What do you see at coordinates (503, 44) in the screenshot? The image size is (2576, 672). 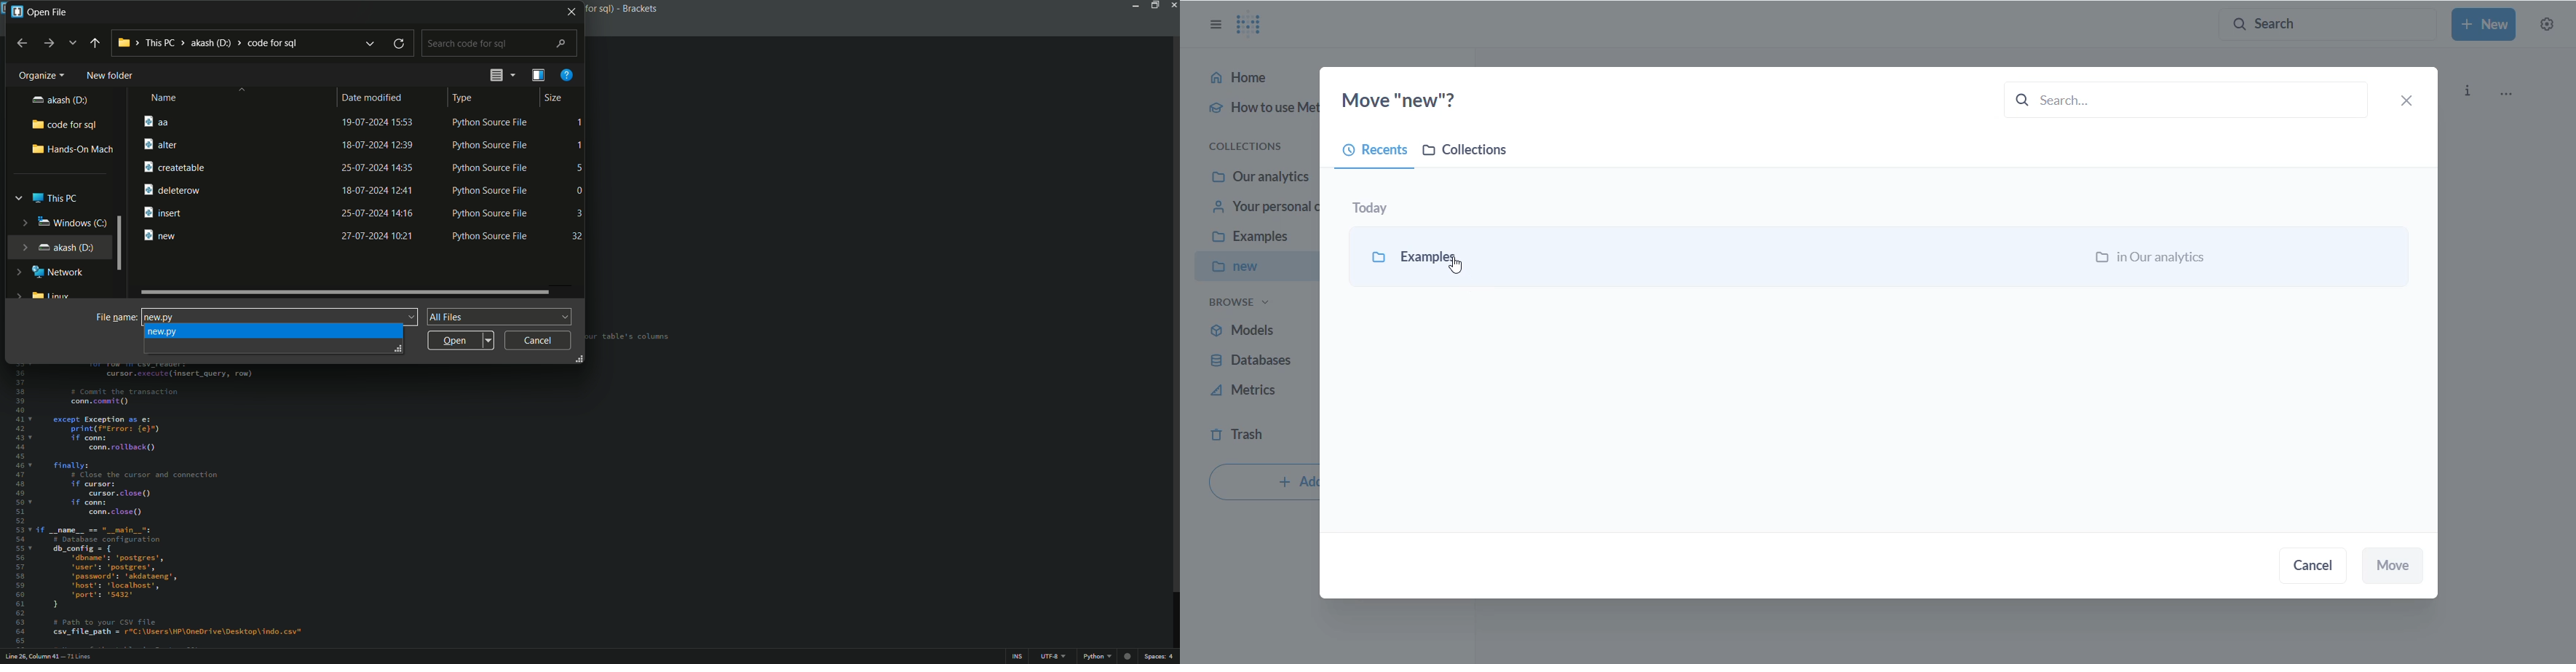 I see `search bar` at bounding box center [503, 44].